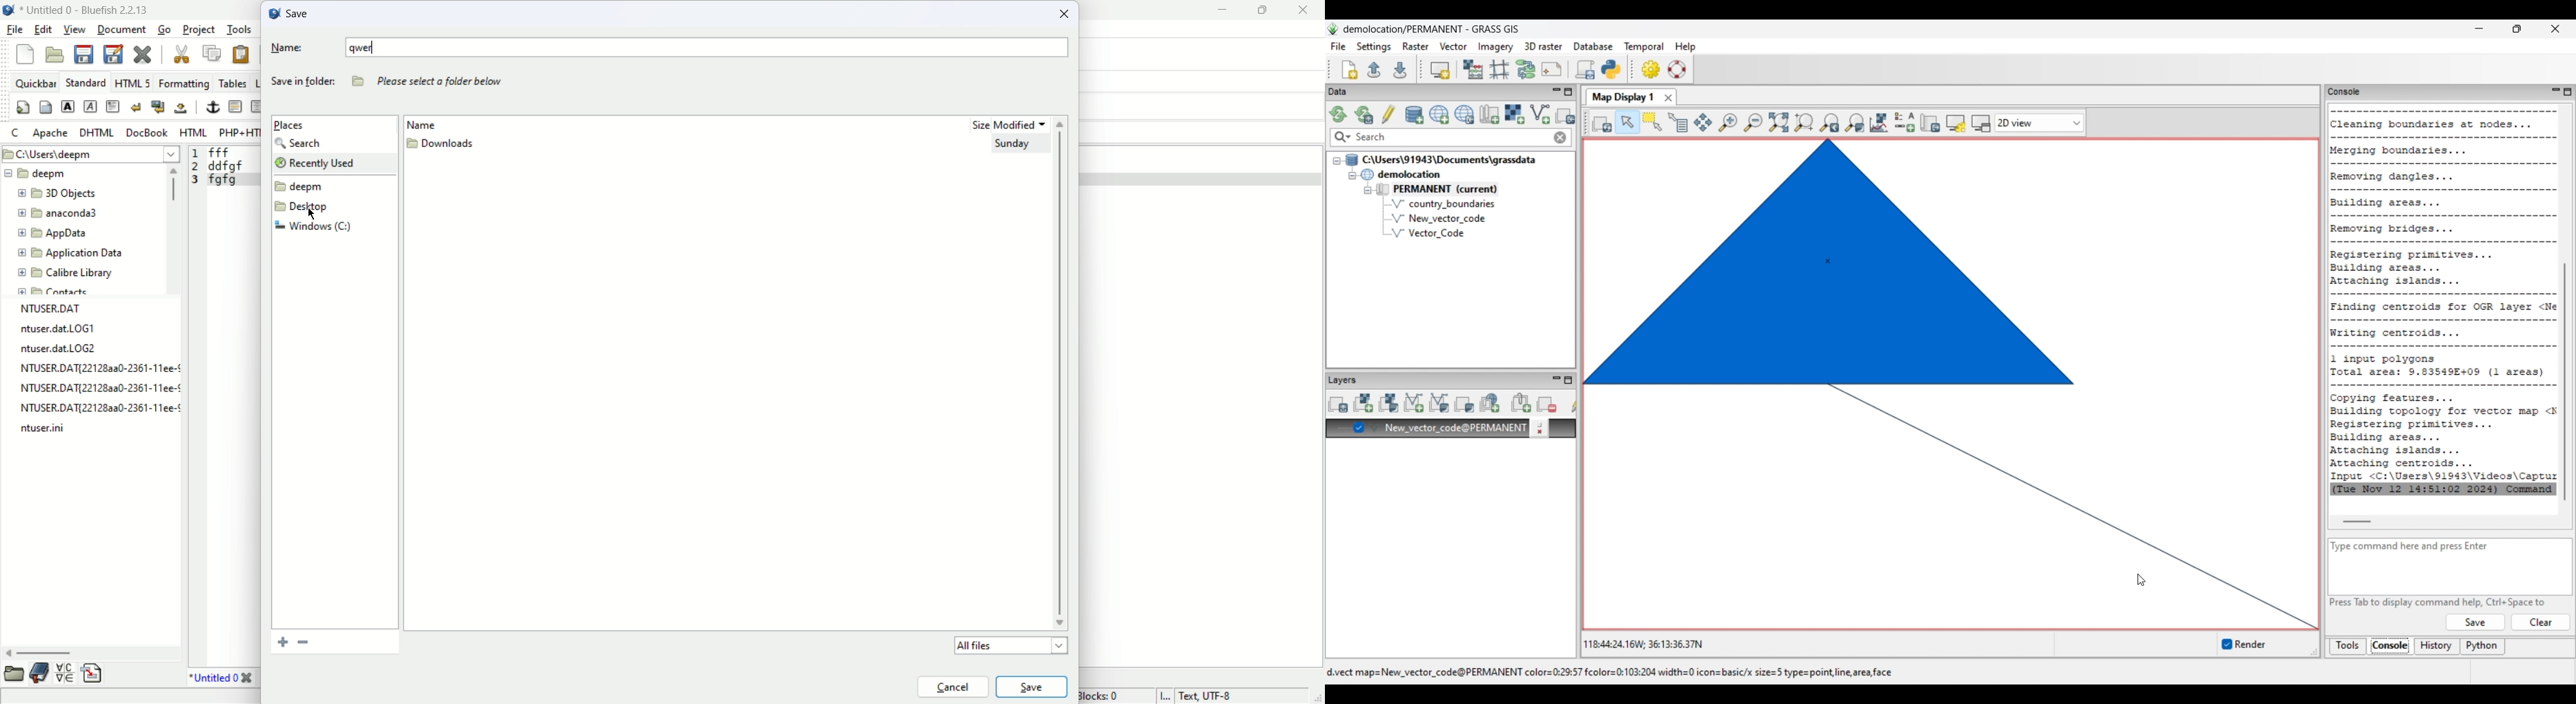 The image size is (2576, 728). I want to click on search, so click(304, 144).